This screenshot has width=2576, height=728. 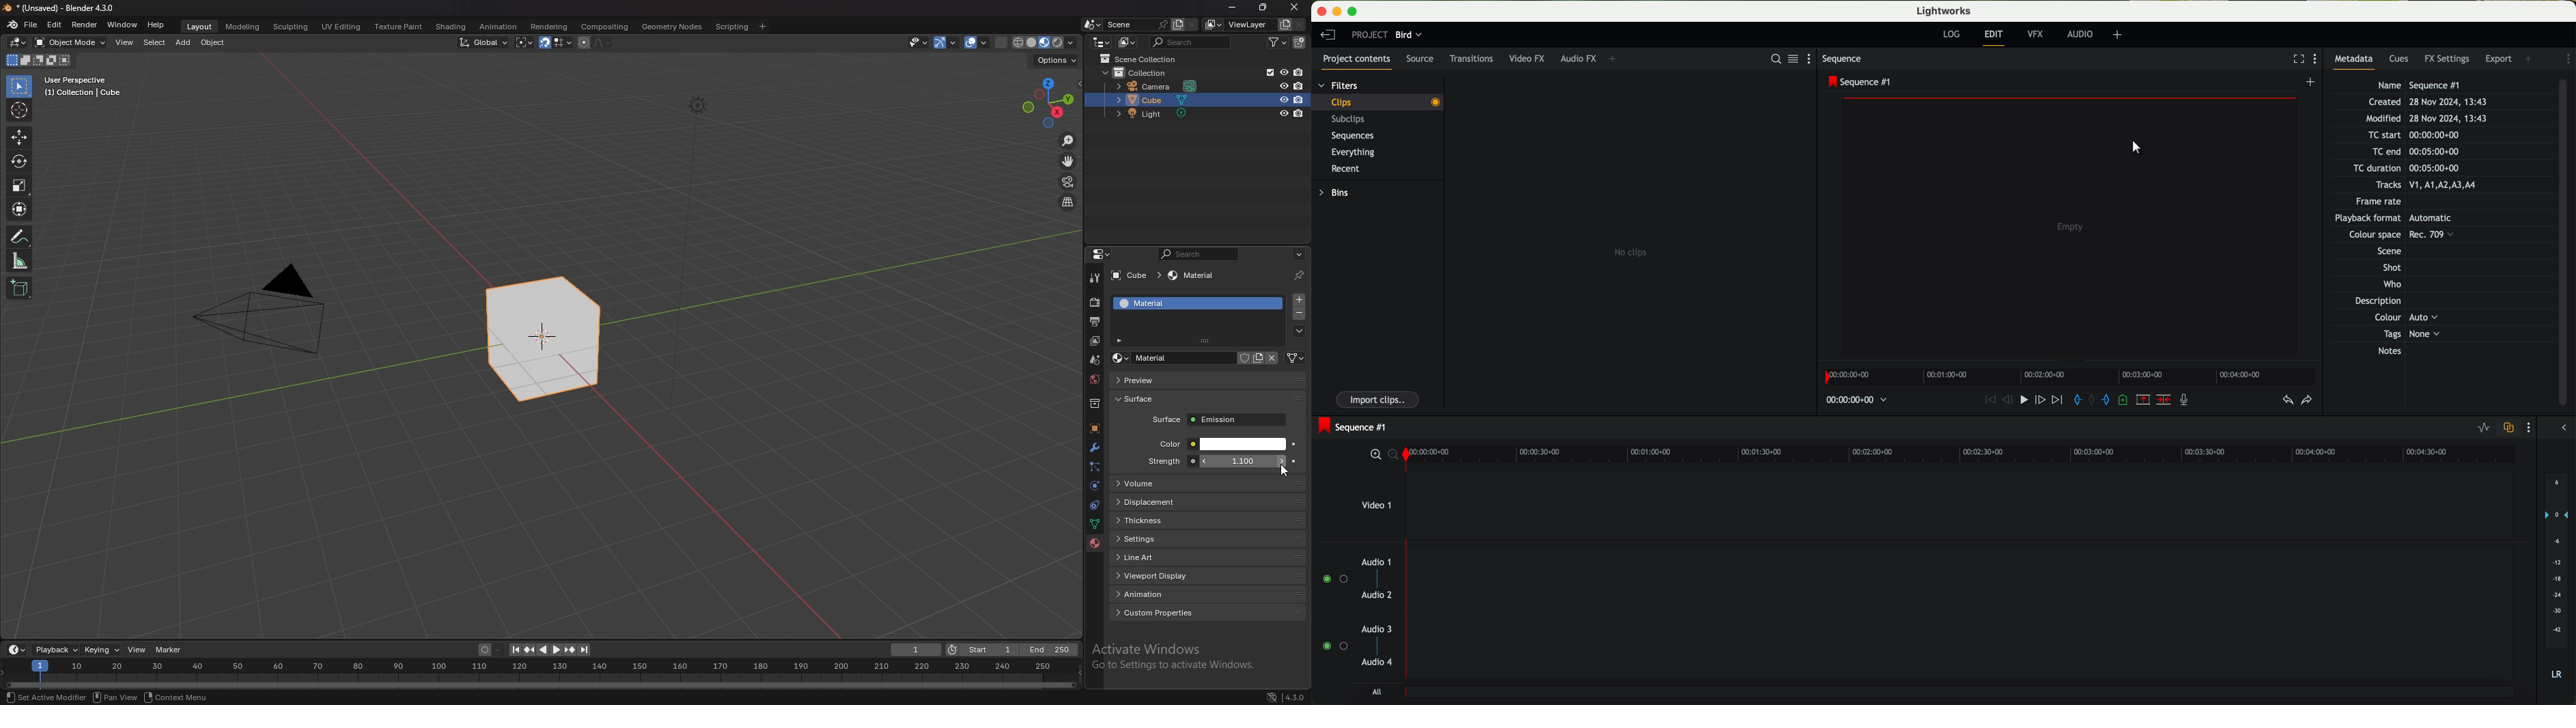 I want to click on audio track, so click(x=1959, y=581).